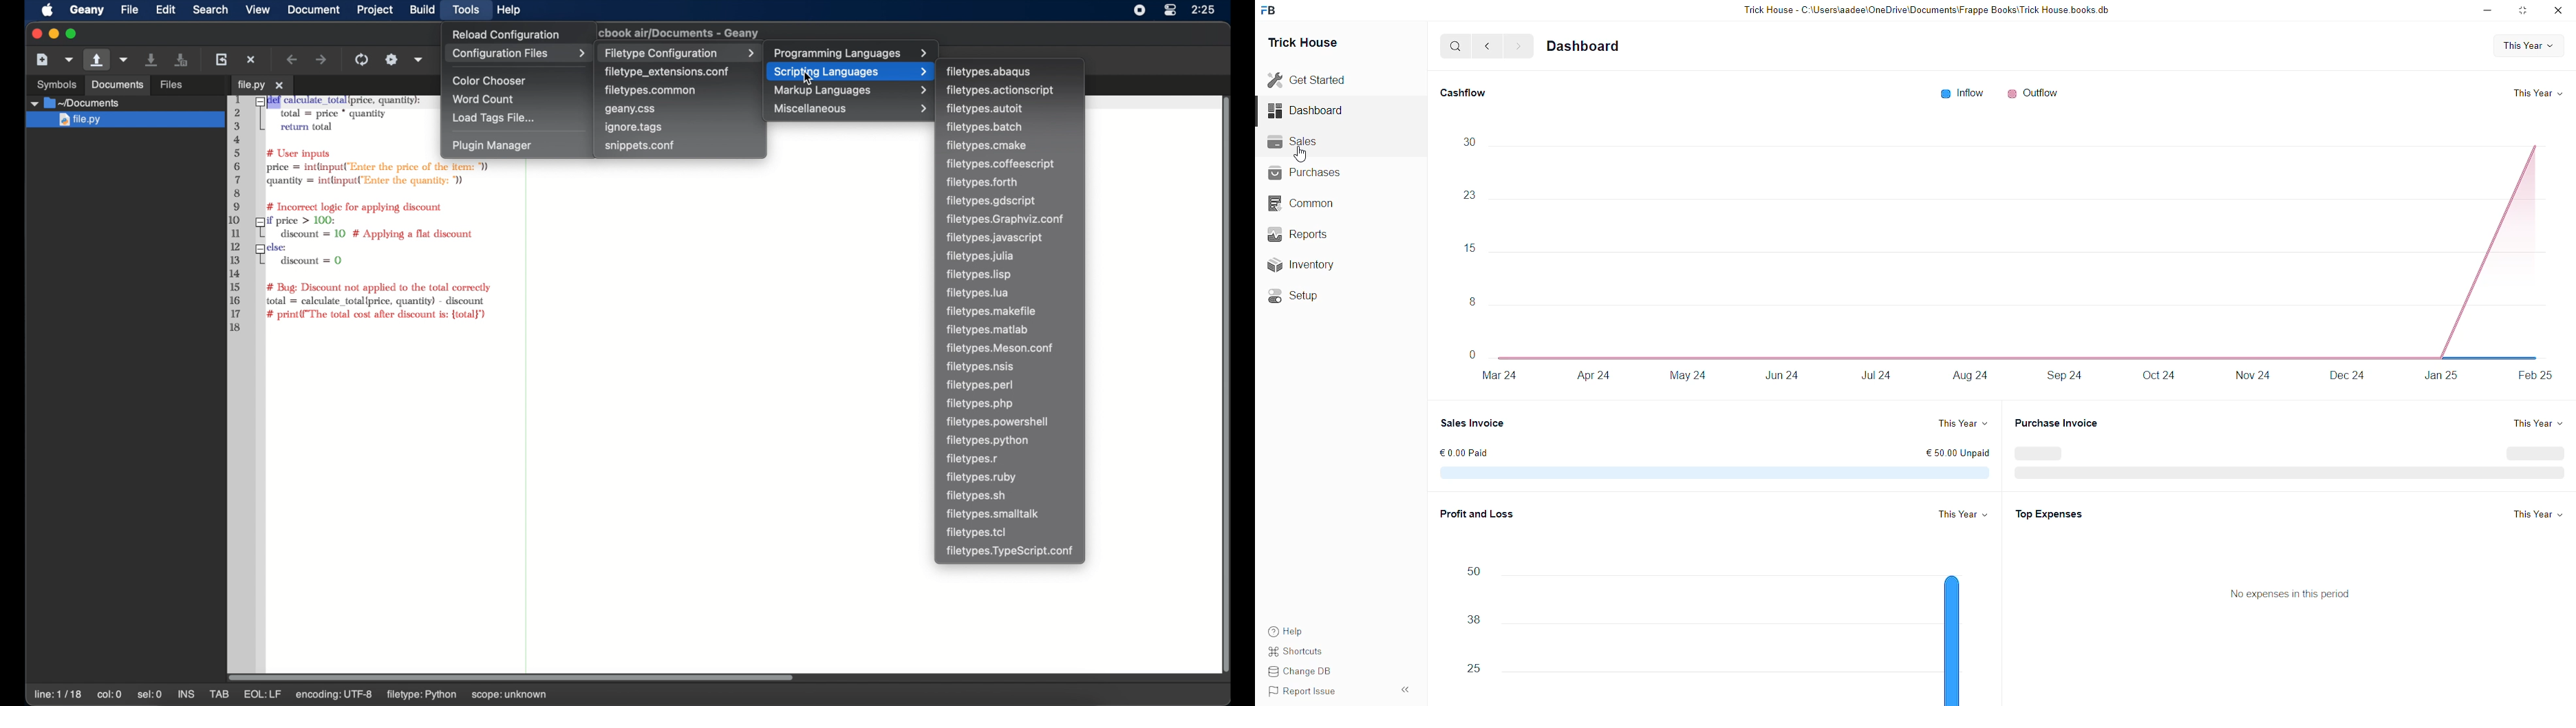 Image resolution: width=2576 pixels, height=728 pixels. Describe the element at coordinates (1288, 628) in the screenshot. I see `Help` at that location.